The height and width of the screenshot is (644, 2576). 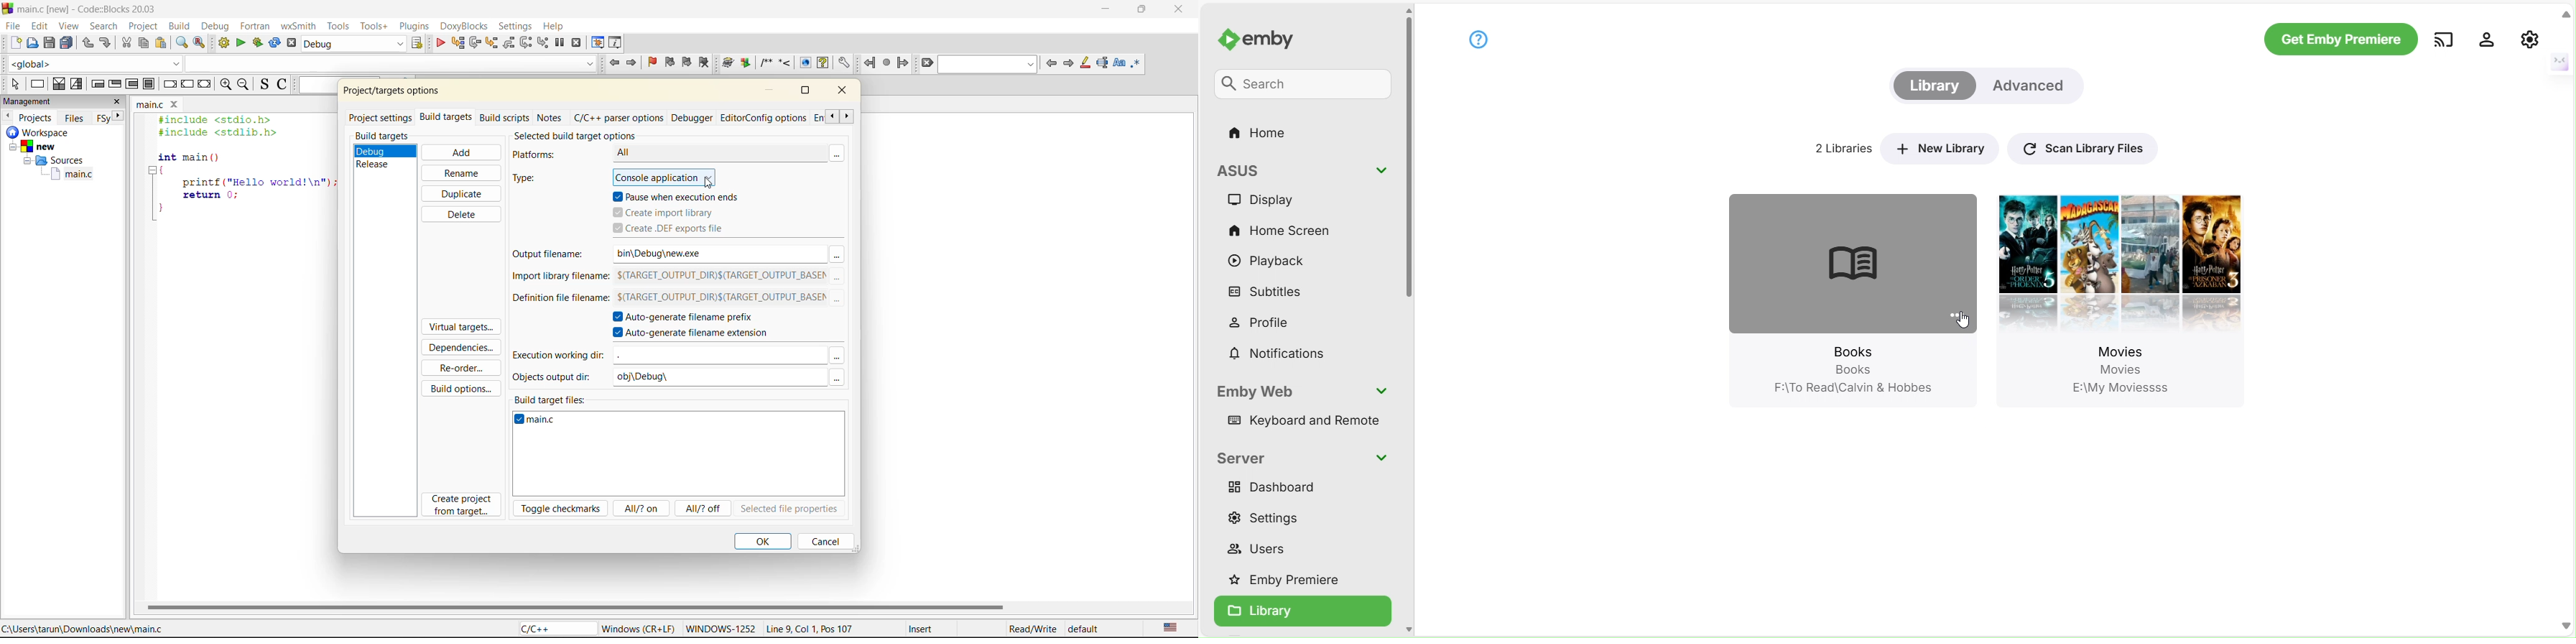 What do you see at coordinates (242, 42) in the screenshot?
I see `run` at bounding box center [242, 42].